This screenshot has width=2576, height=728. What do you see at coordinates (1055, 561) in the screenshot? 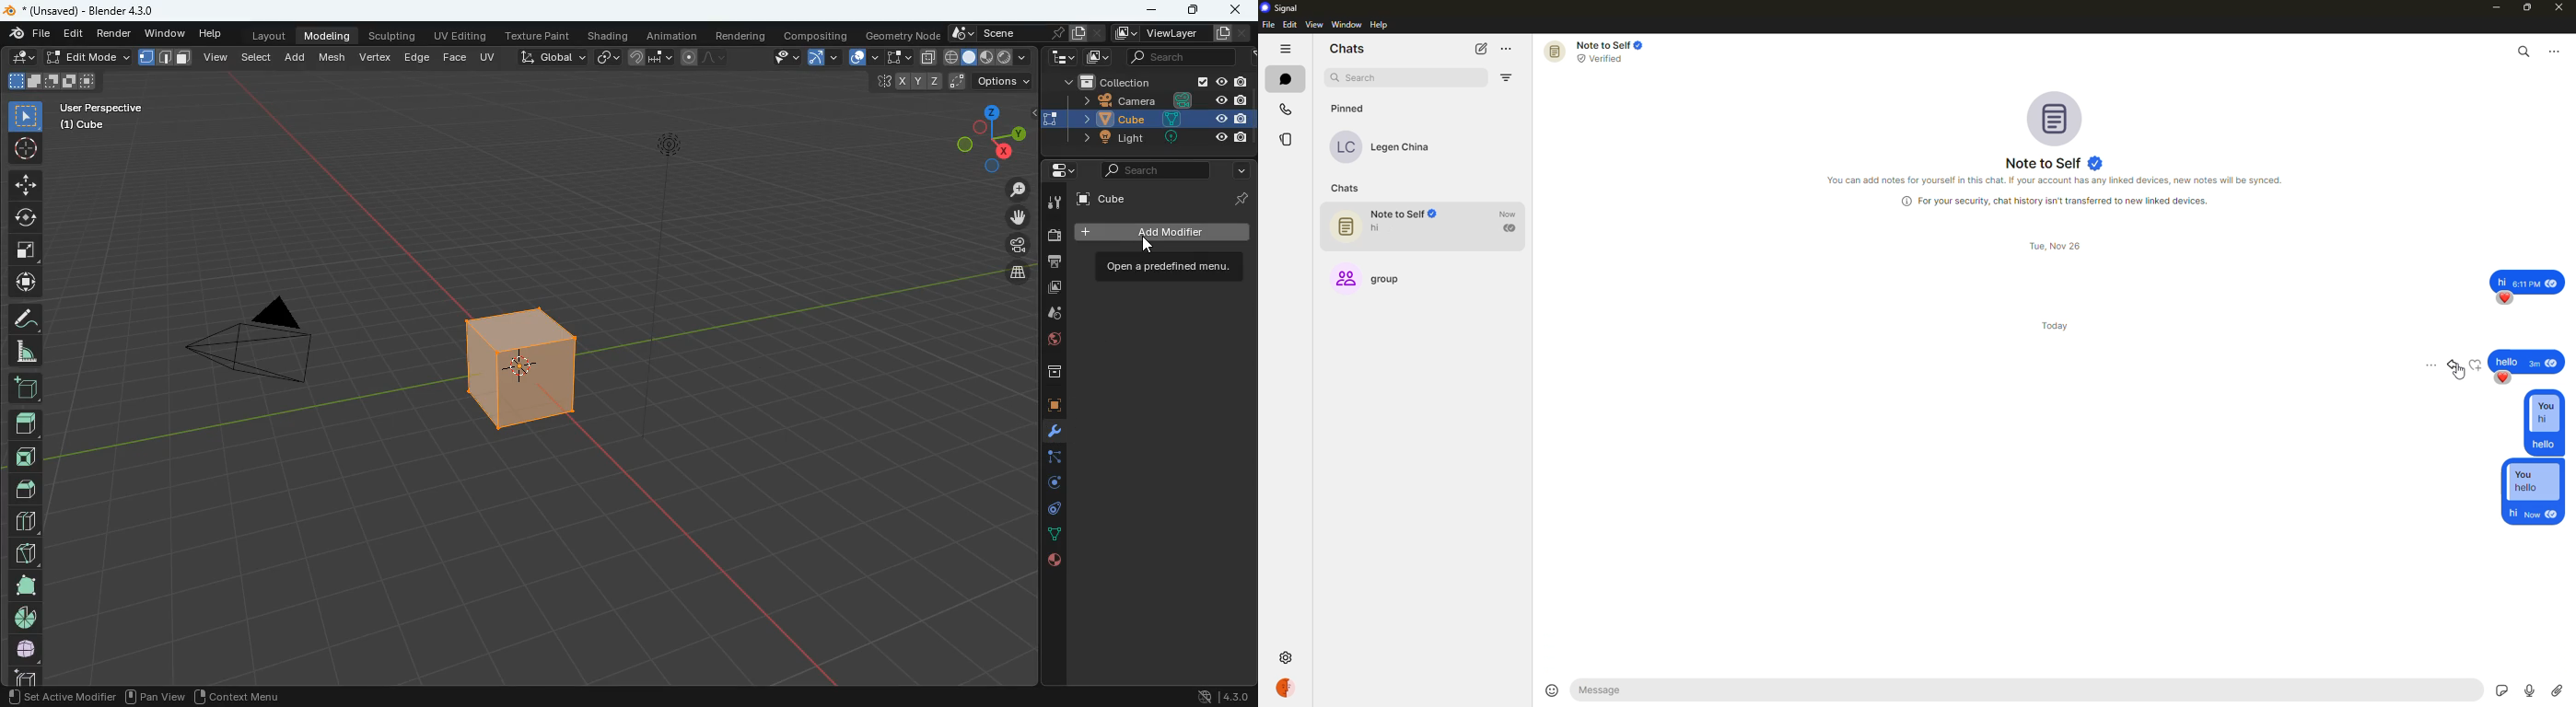
I see `public` at bounding box center [1055, 561].